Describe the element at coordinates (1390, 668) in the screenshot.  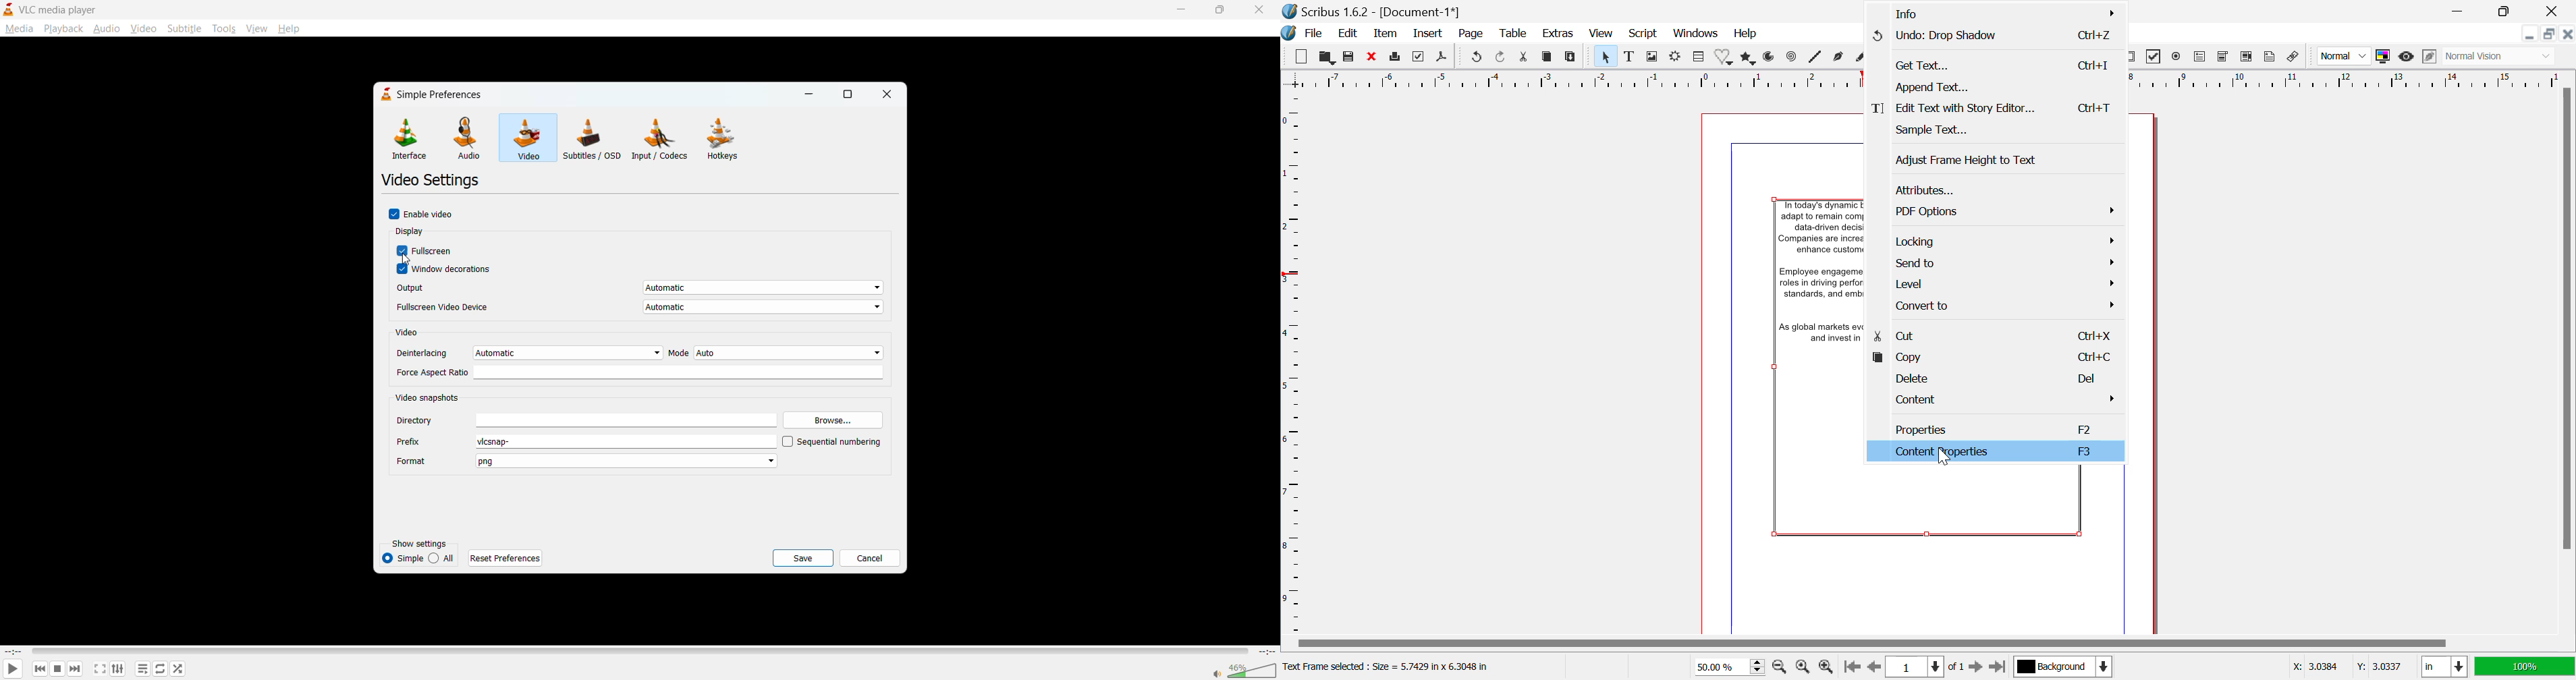
I see `Text Frame selected : Size = 5.7425 in x 6.3048 in` at that location.